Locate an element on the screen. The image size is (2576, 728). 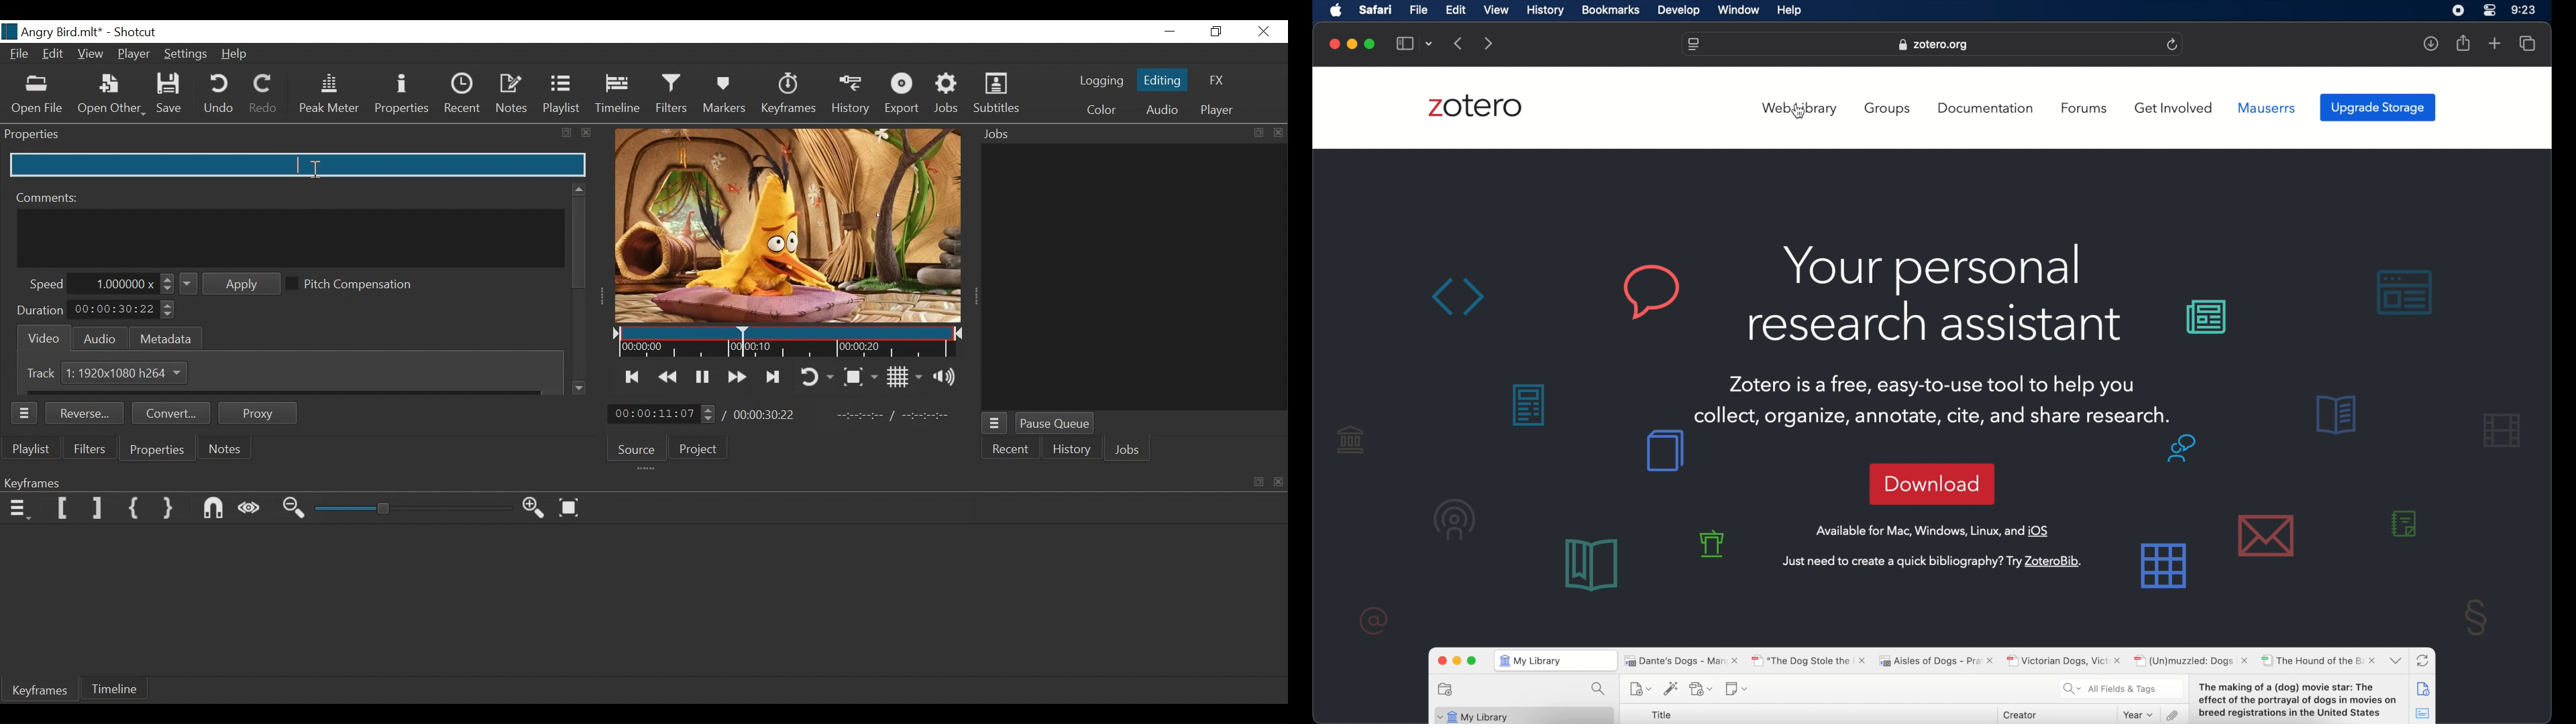
Settings is located at coordinates (186, 54).